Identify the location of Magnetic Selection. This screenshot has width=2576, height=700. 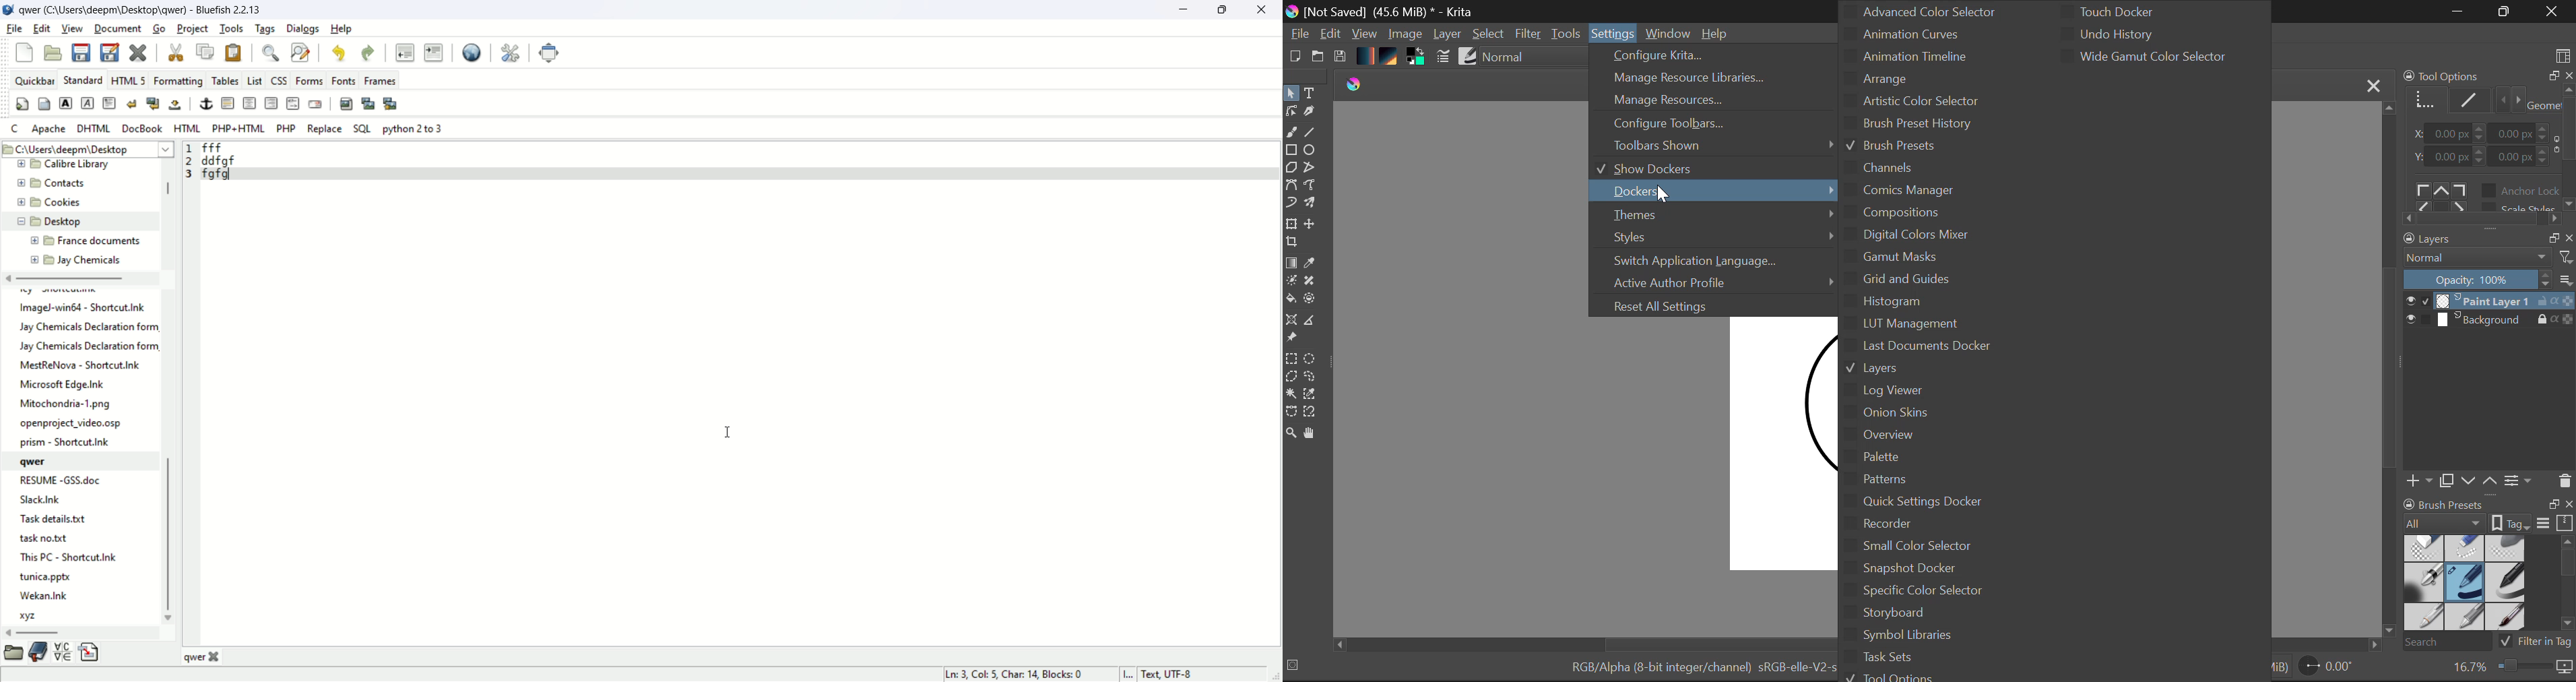
(1308, 412).